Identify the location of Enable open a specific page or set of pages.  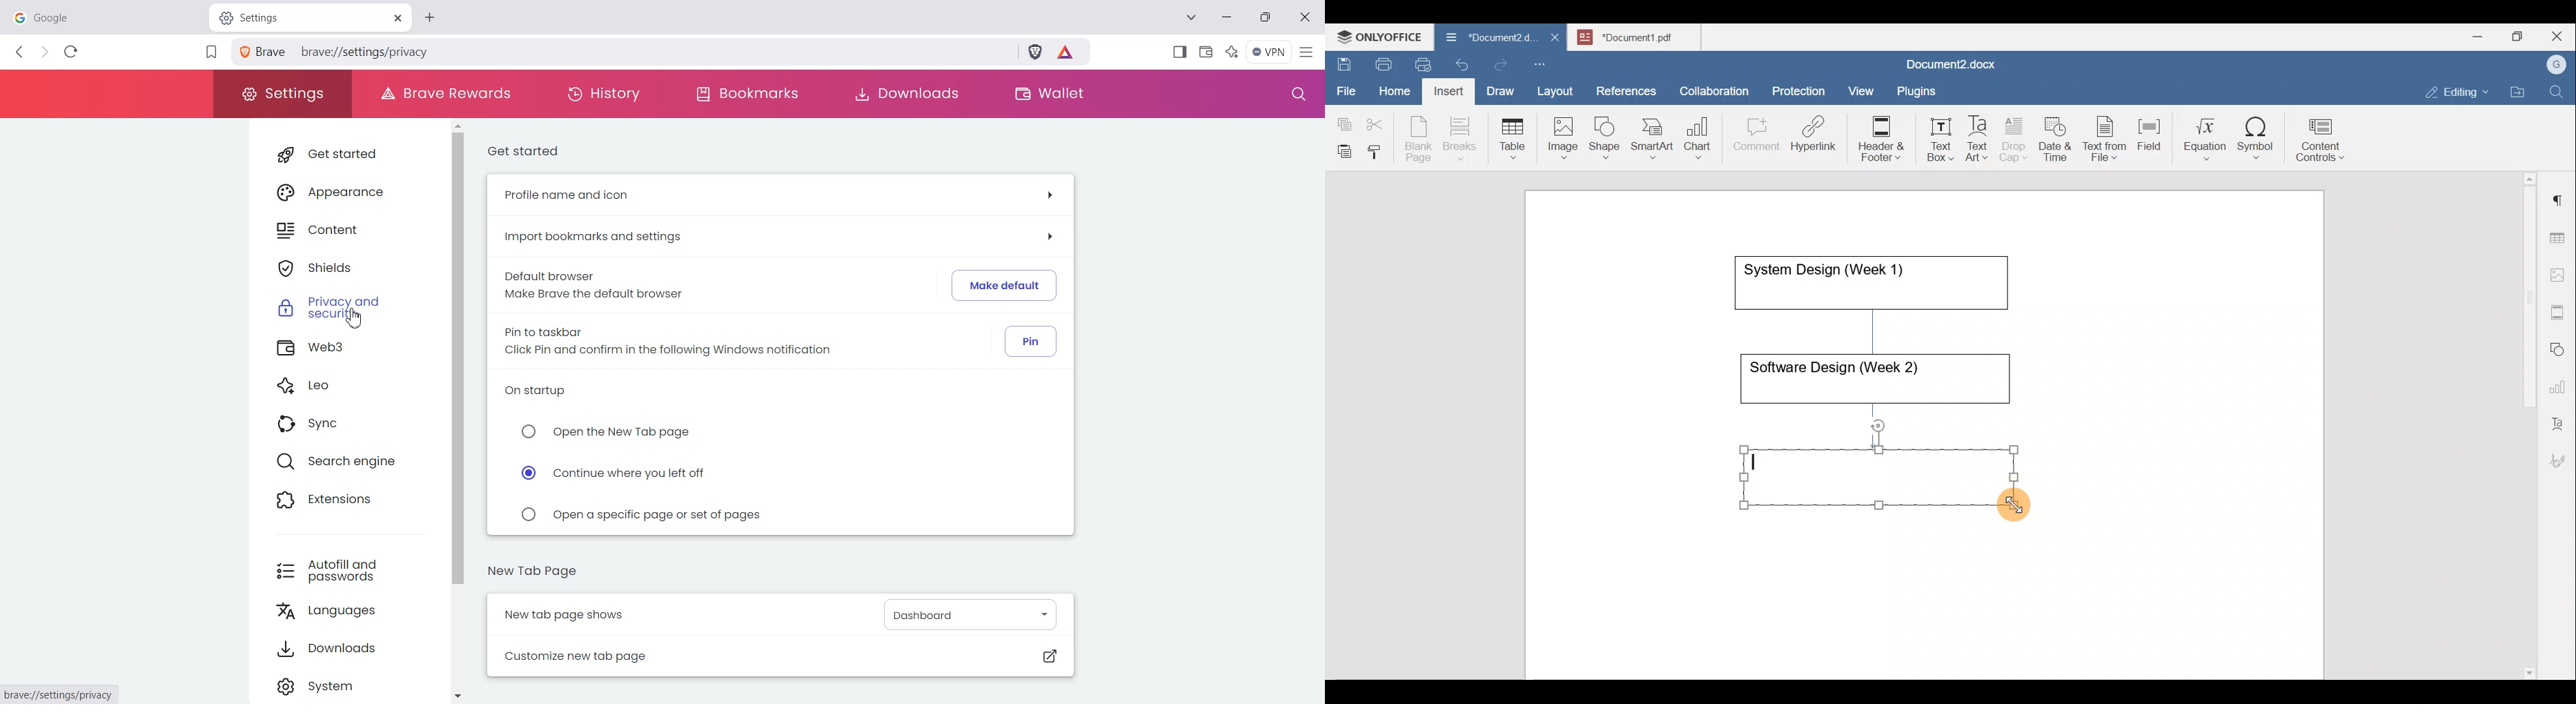
(639, 514).